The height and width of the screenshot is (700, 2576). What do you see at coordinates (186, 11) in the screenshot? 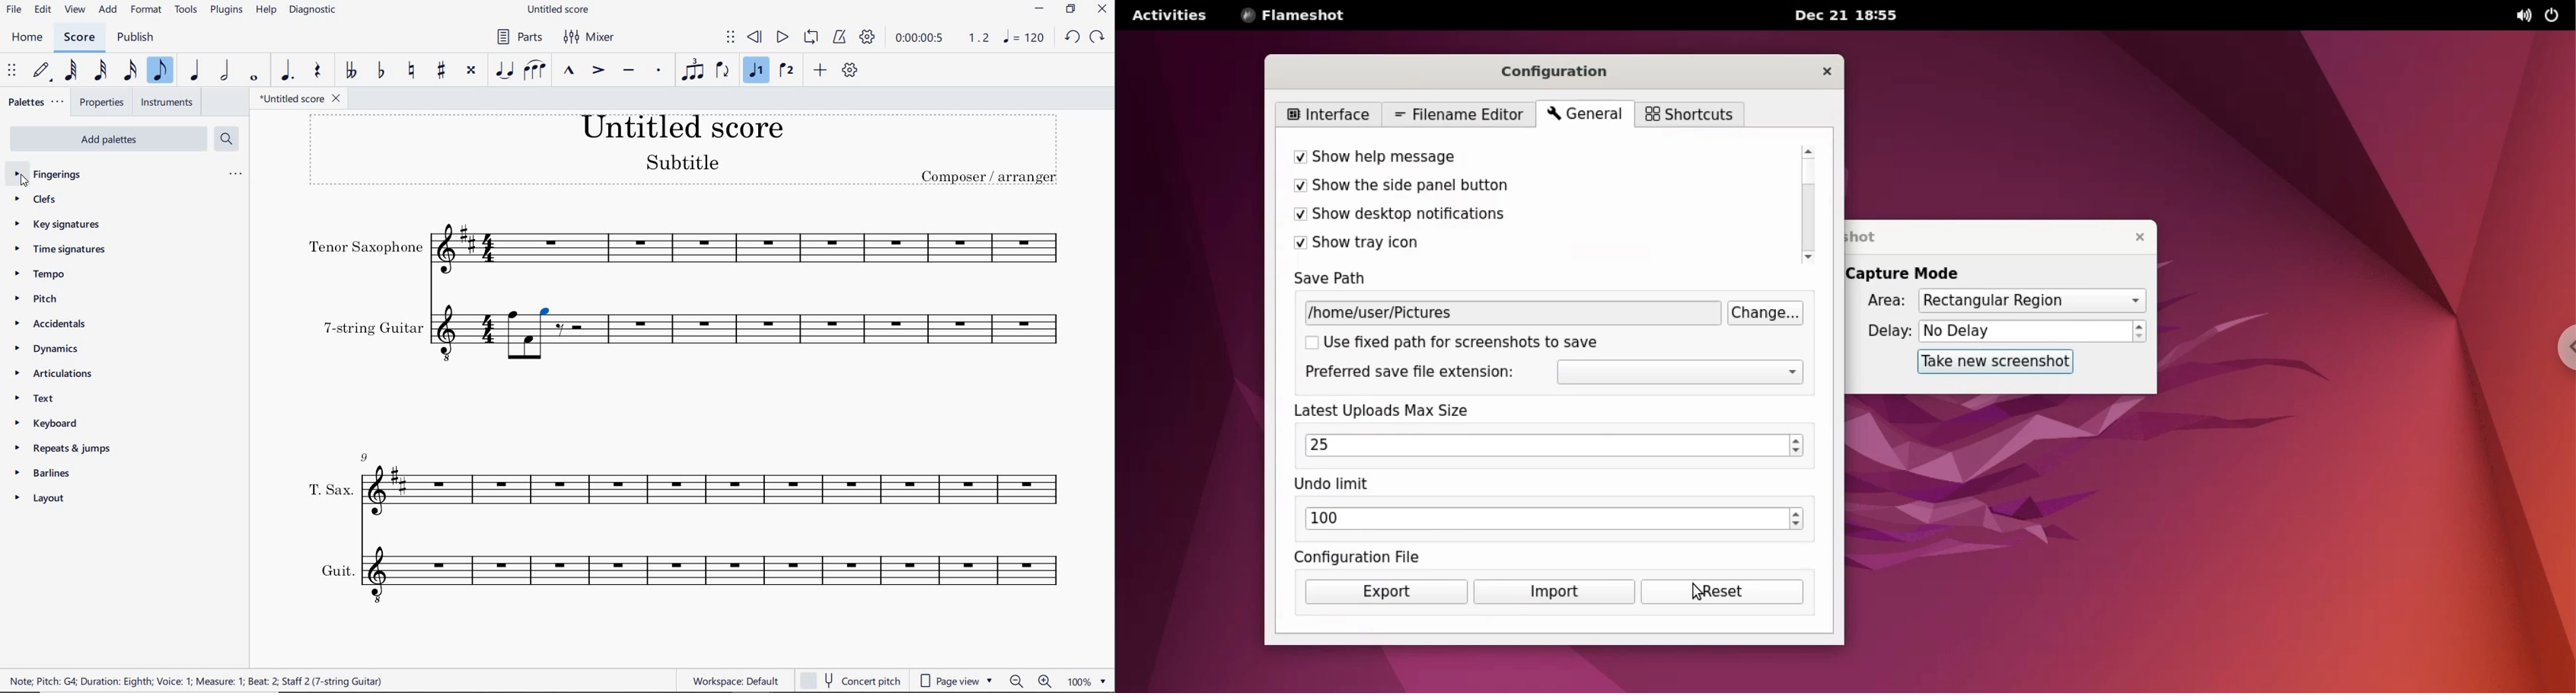
I see `TOOLS` at bounding box center [186, 11].